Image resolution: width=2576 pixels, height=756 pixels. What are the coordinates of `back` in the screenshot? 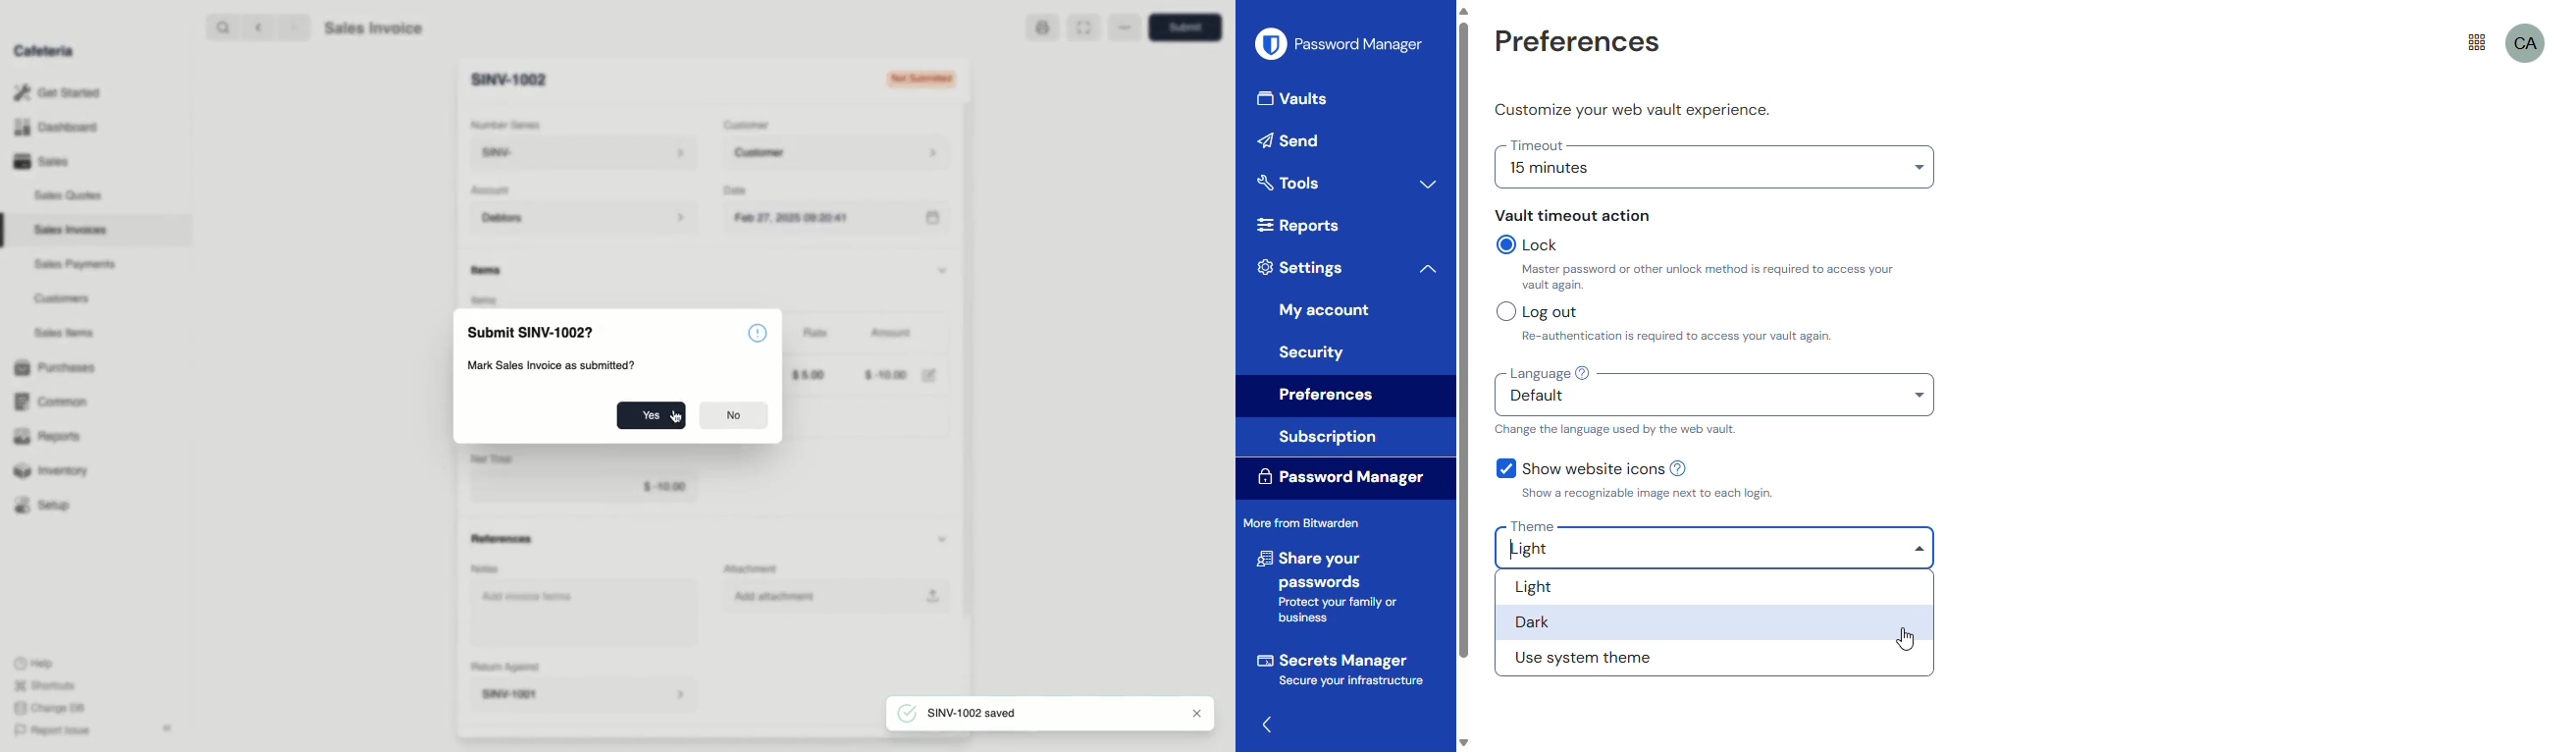 It's located at (261, 27).